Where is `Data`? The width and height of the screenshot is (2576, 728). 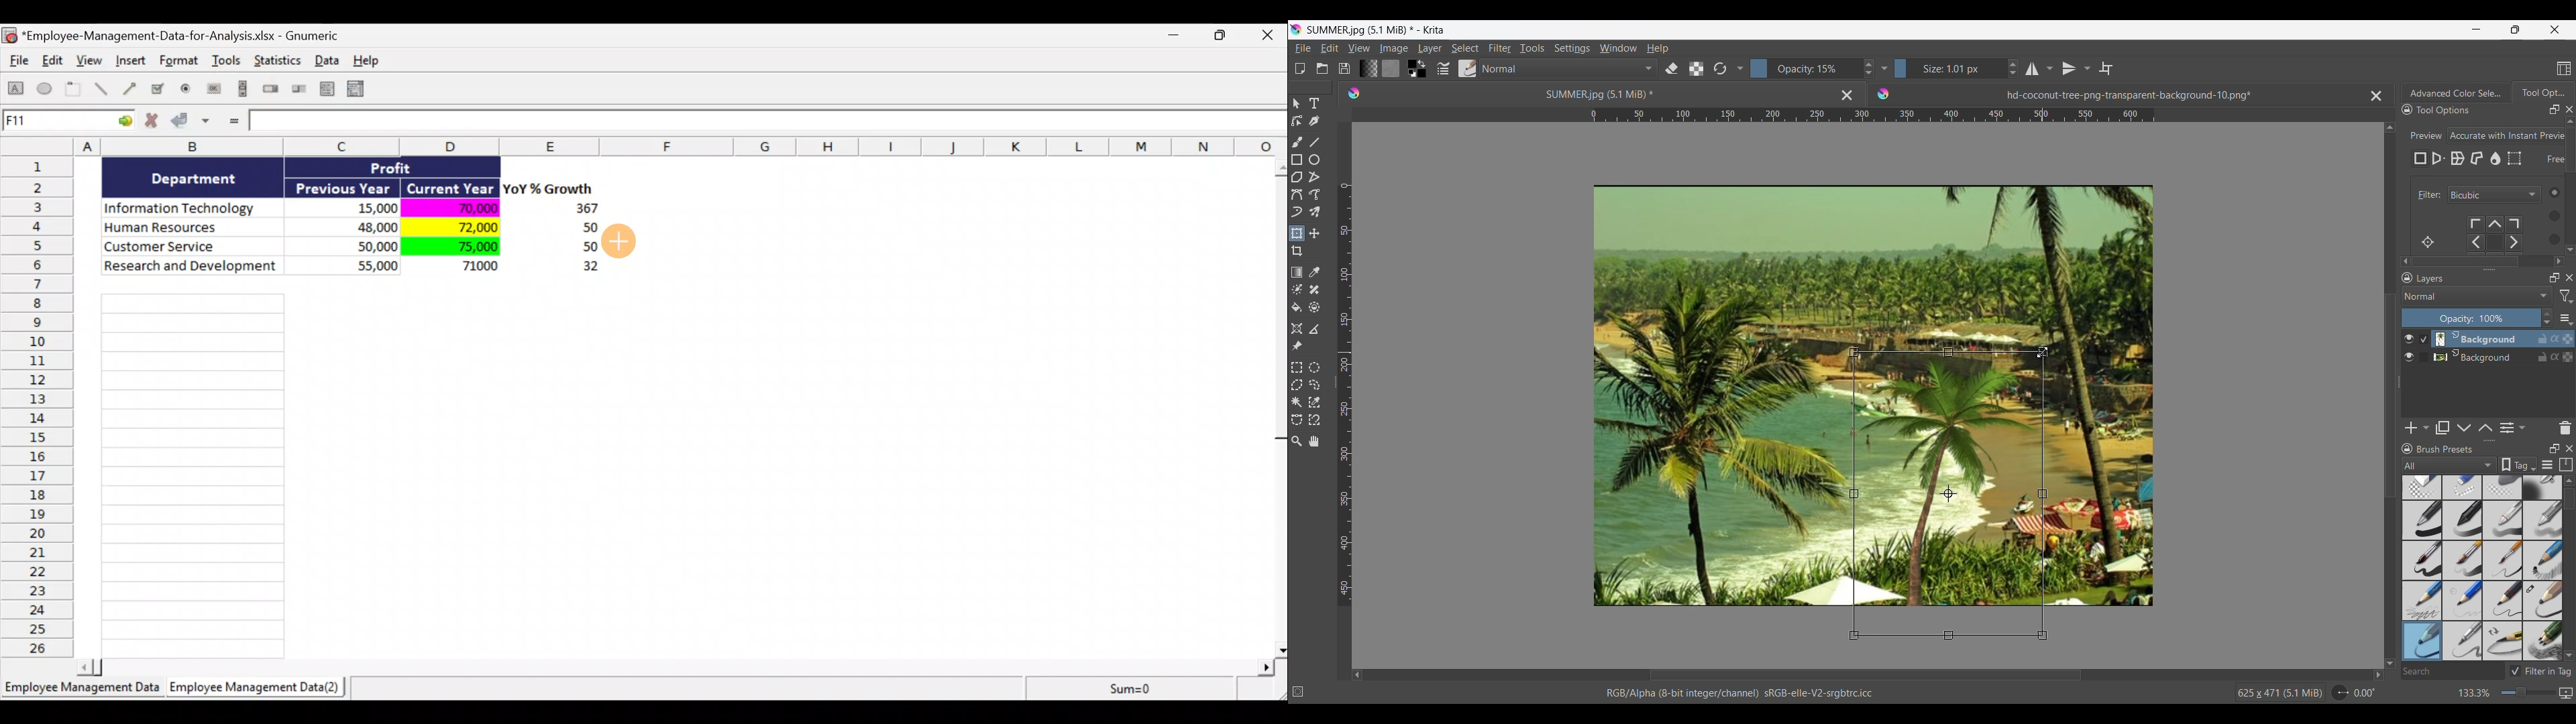 Data is located at coordinates (331, 60).